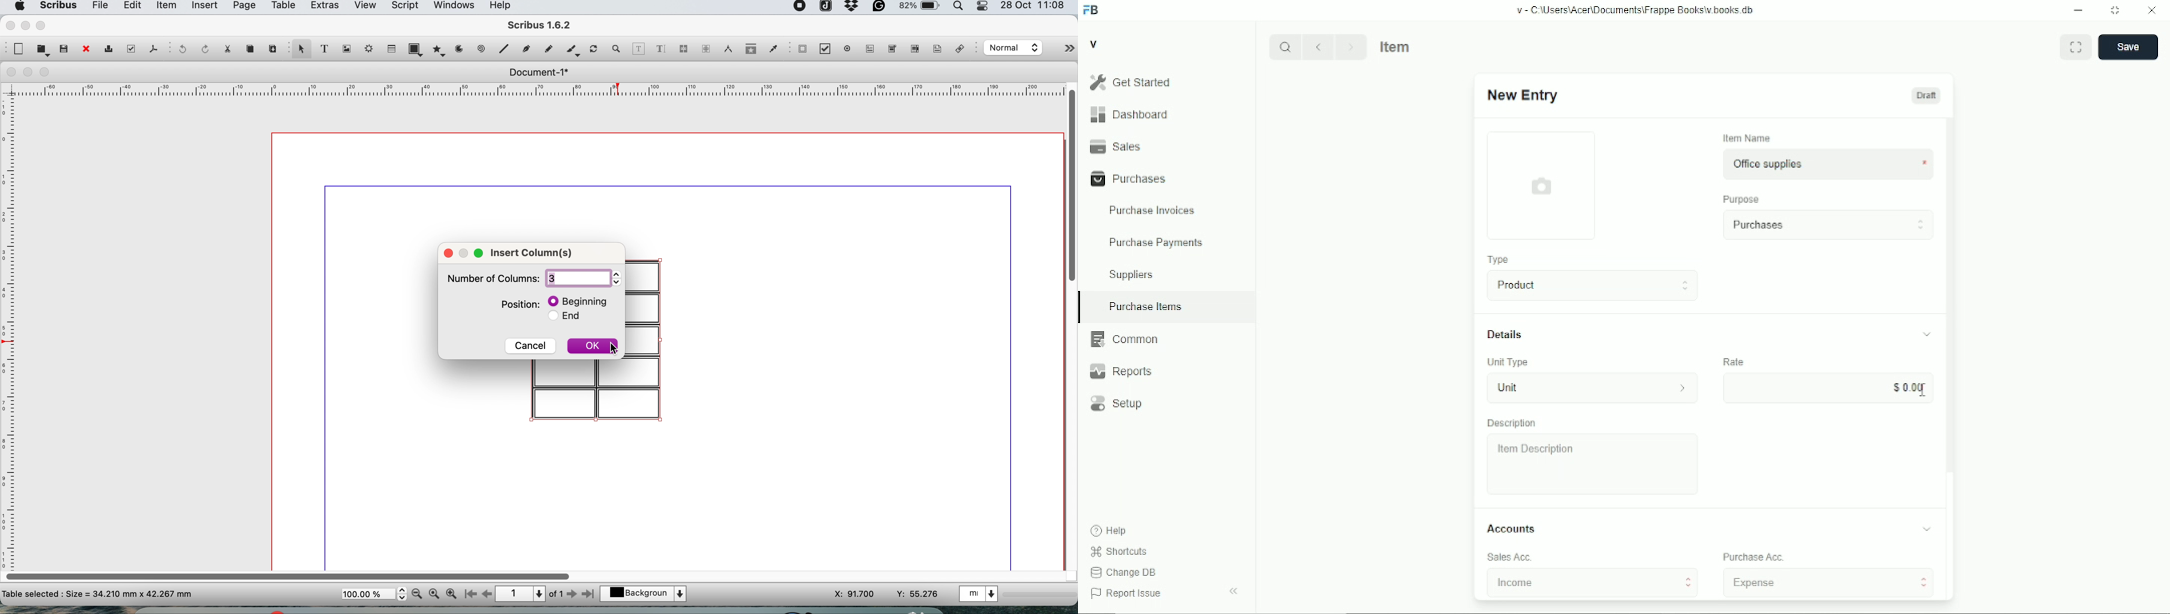 The width and height of the screenshot is (2184, 616). Describe the element at coordinates (1733, 361) in the screenshot. I see `rate` at that location.